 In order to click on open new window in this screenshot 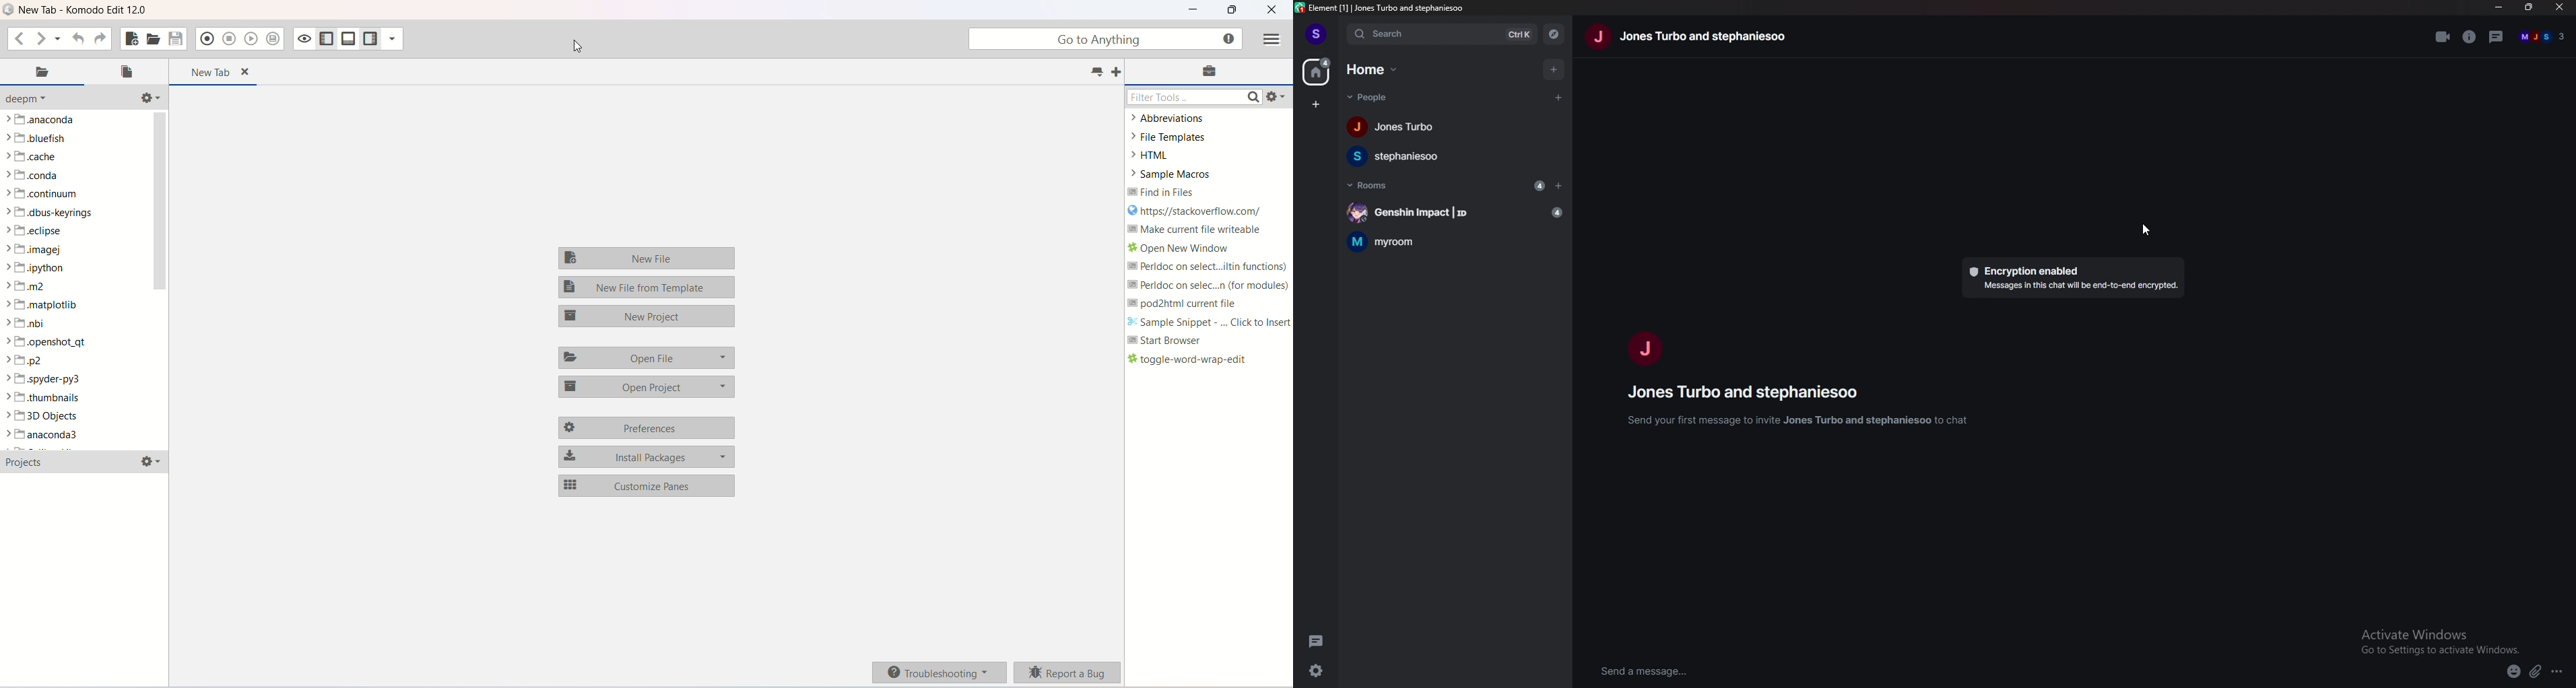, I will do `click(1180, 247)`.